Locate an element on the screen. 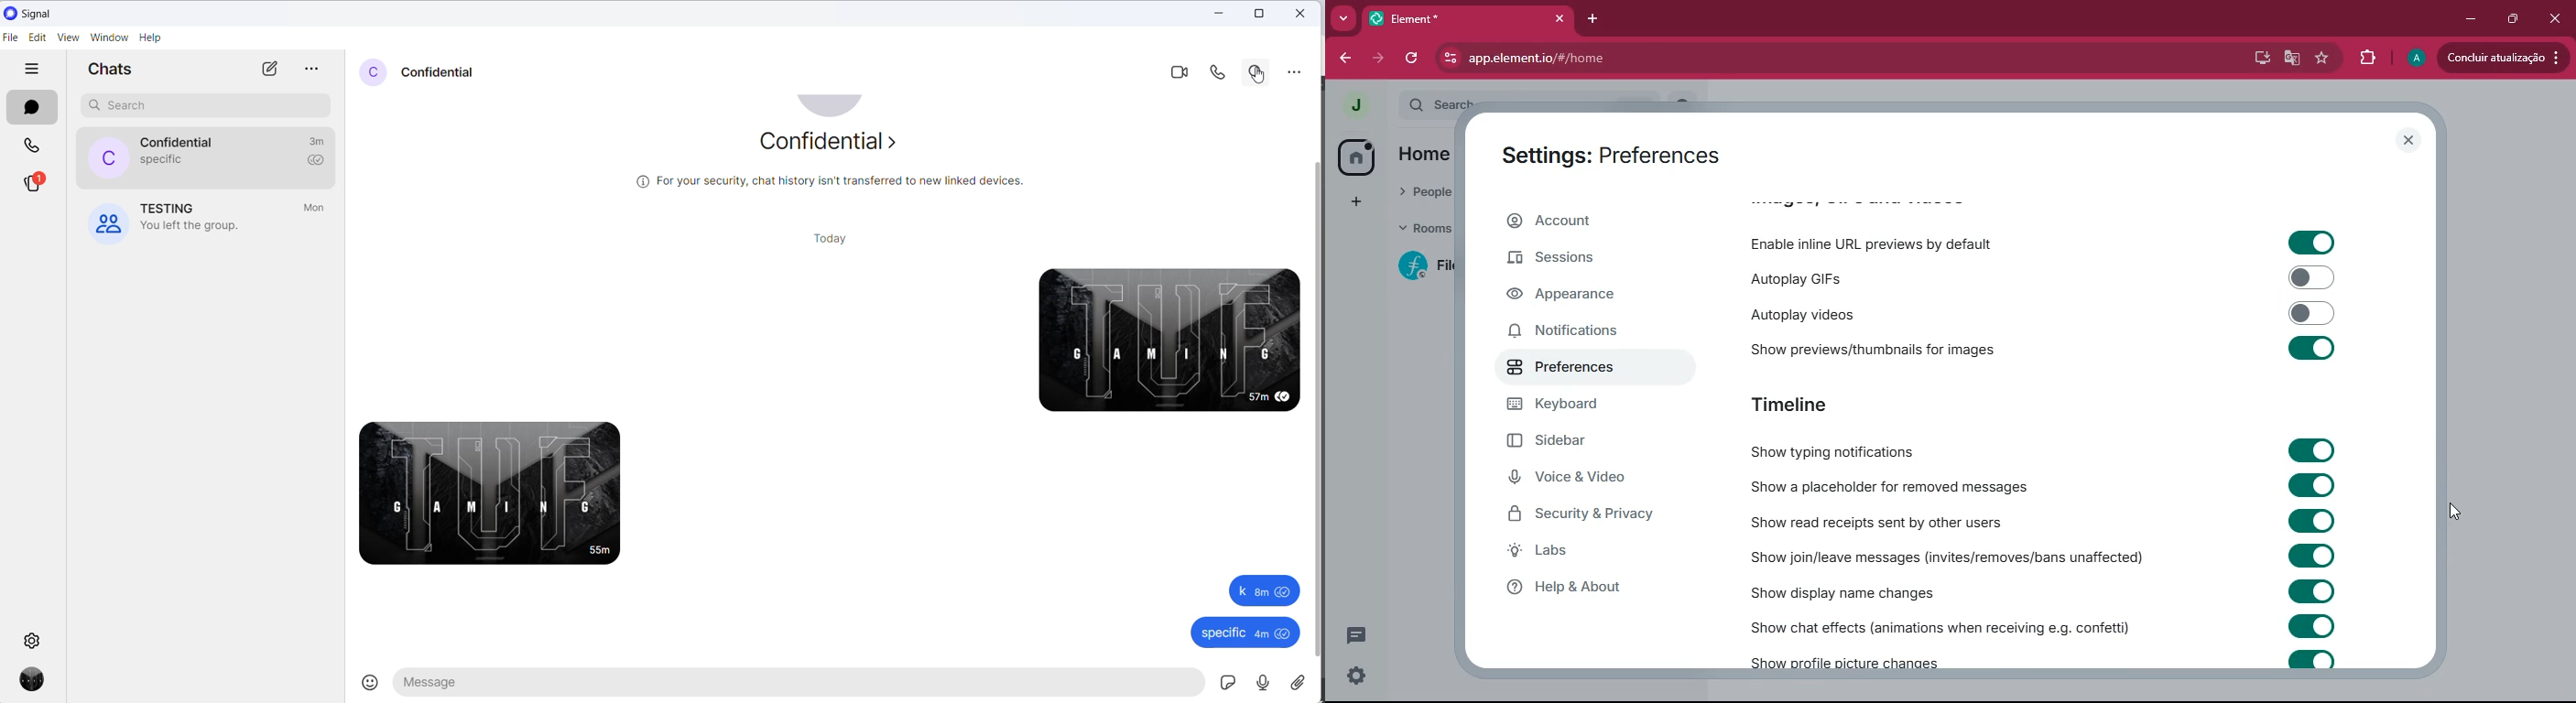 The width and height of the screenshot is (2576, 728). keyboard is located at coordinates (1583, 405).